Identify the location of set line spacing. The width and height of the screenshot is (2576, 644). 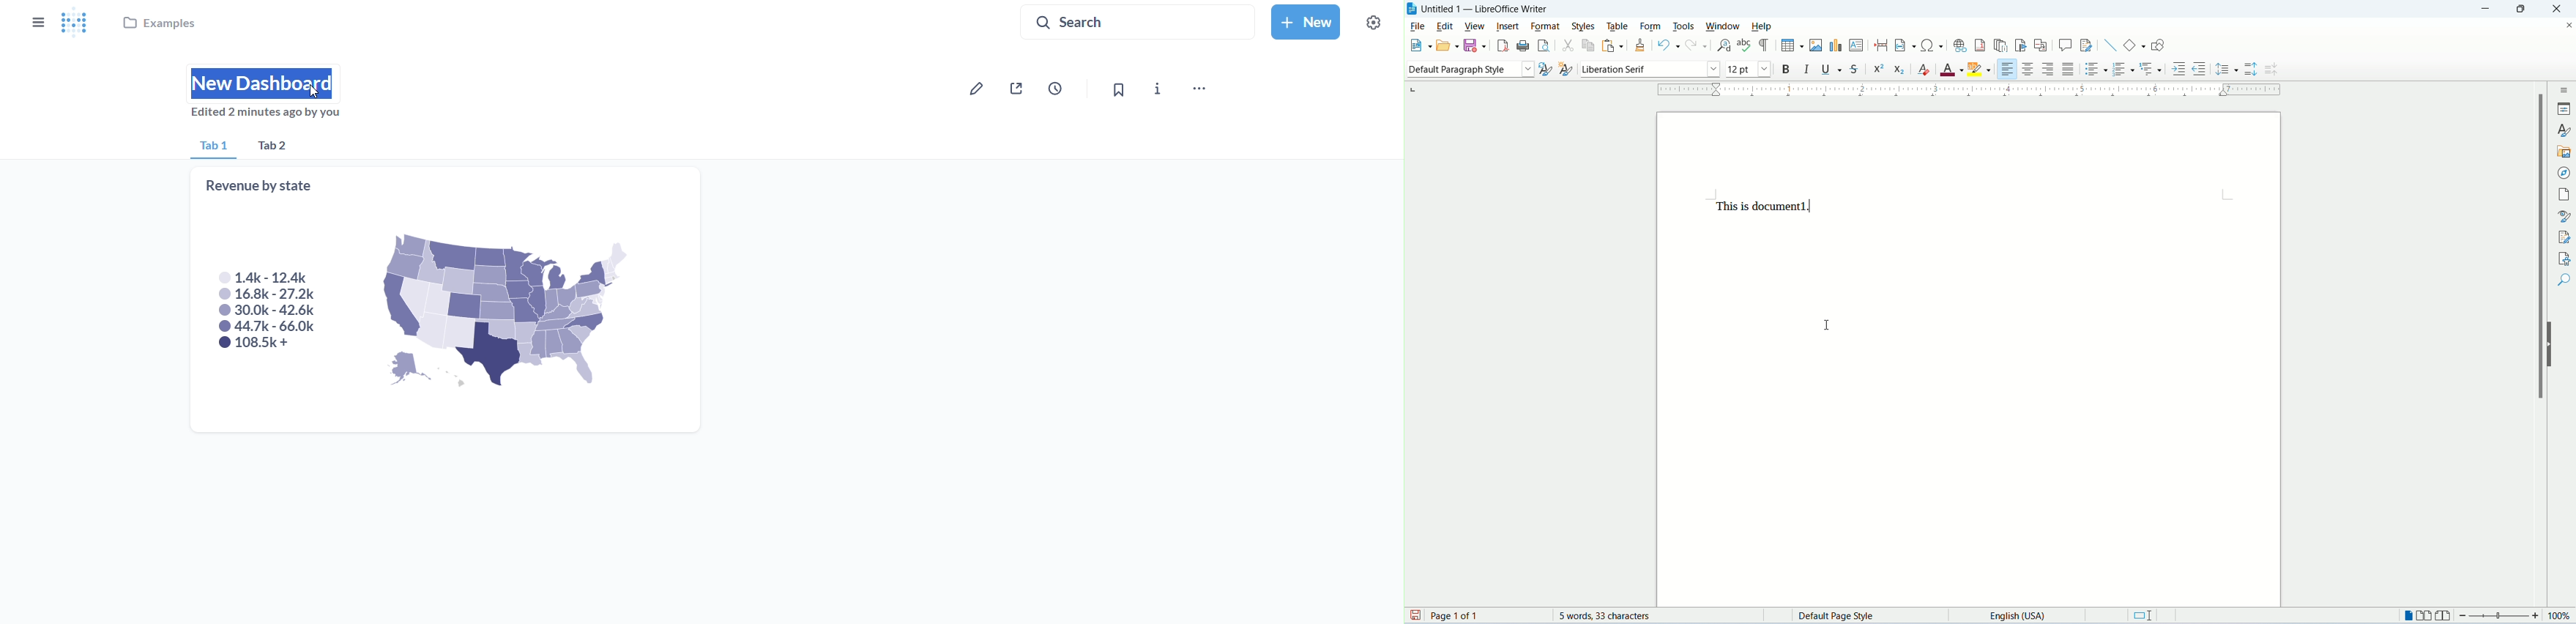
(2227, 68).